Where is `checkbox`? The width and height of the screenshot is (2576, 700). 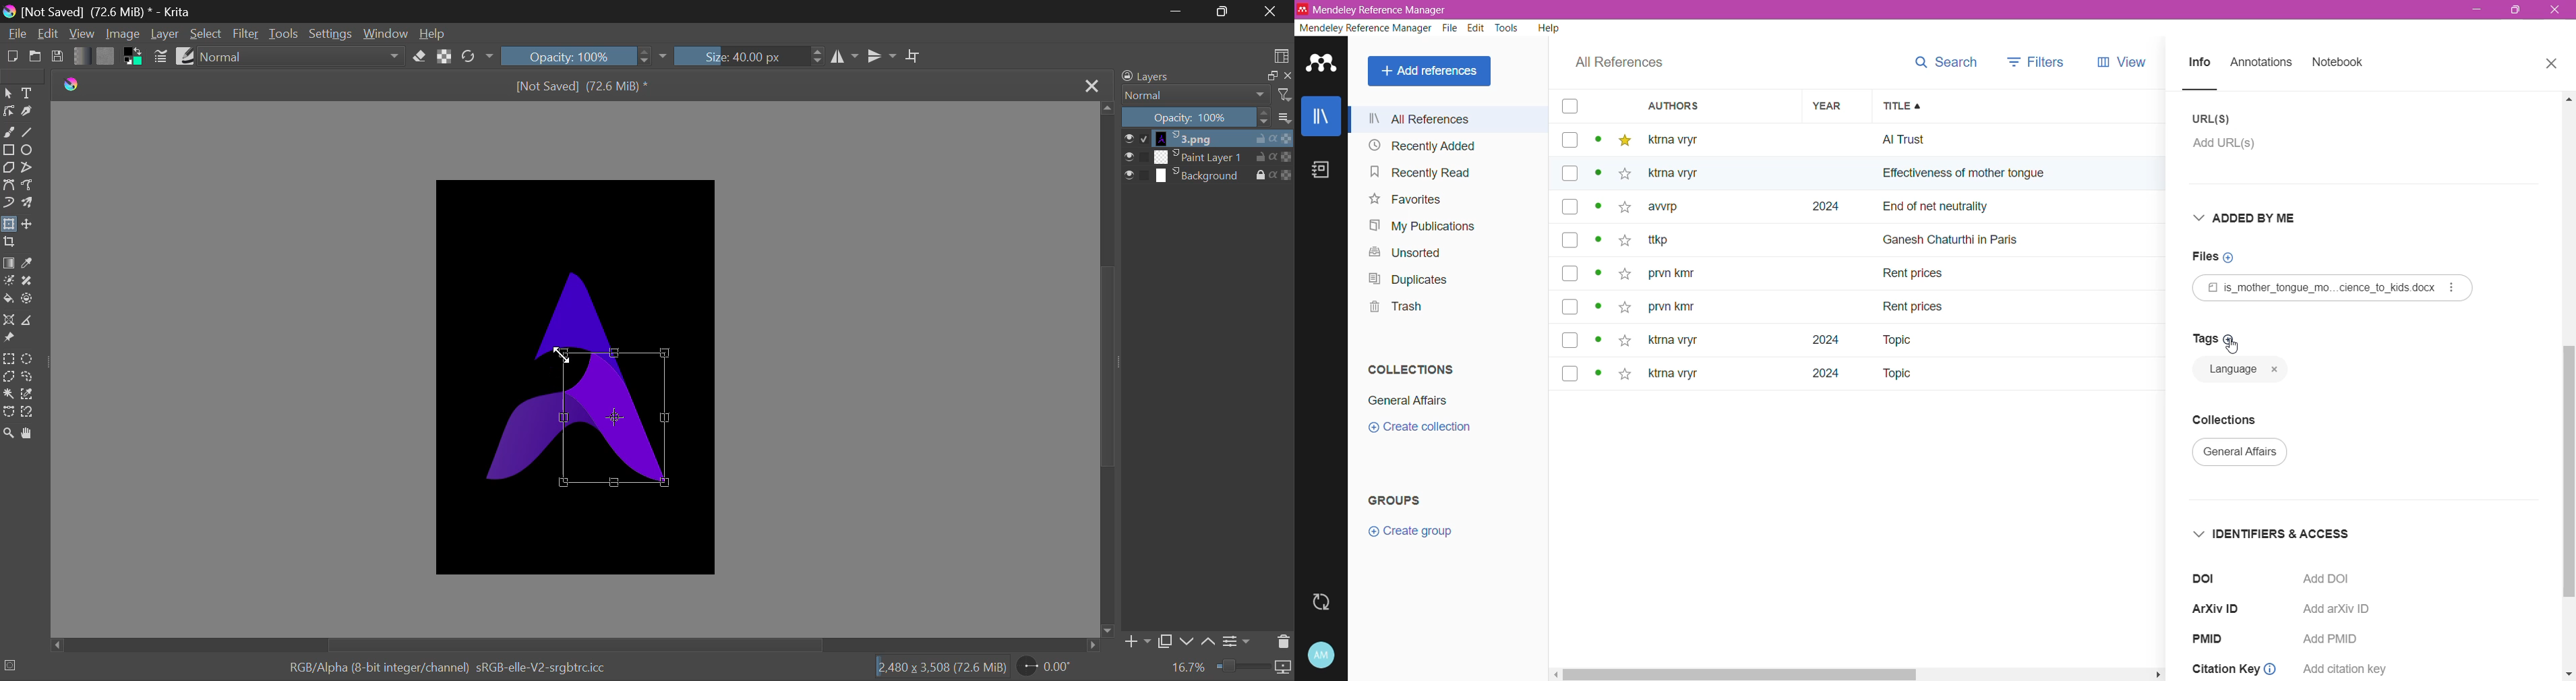 checkbox is located at coordinates (1135, 157).